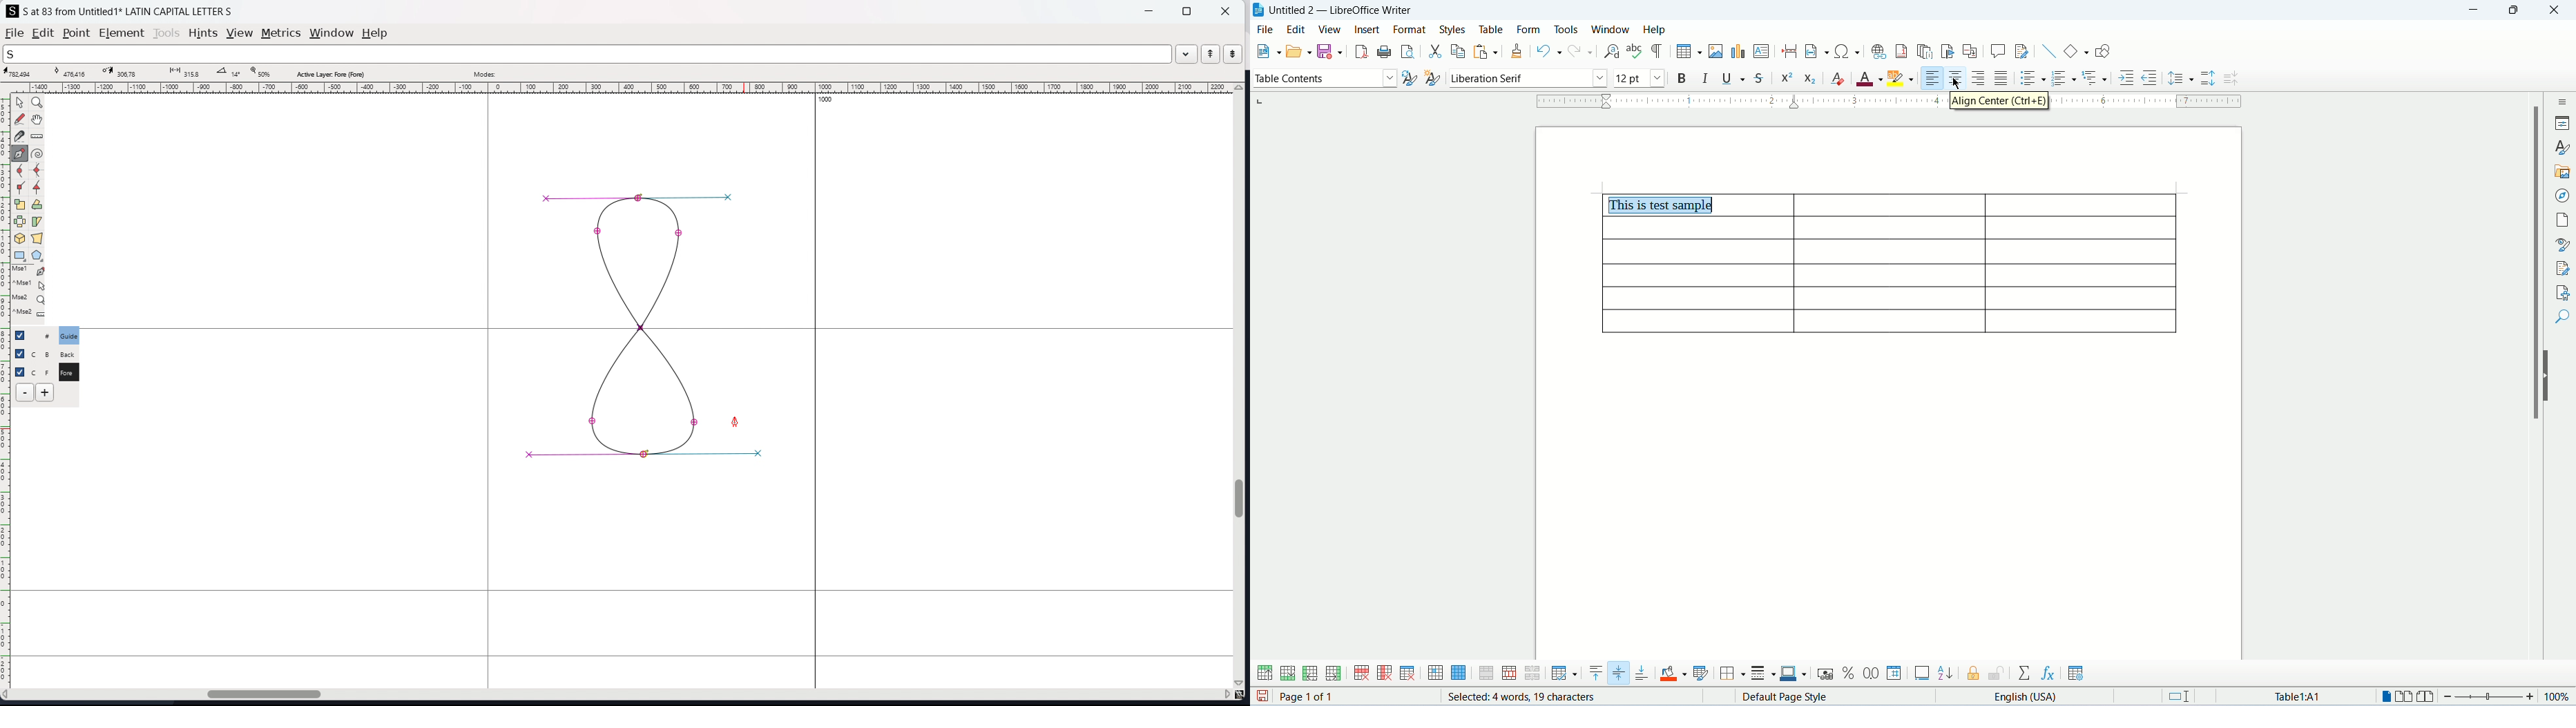 Image resolution: width=2576 pixels, height=728 pixels. Describe the element at coordinates (2097, 78) in the screenshot. I see `outline format` at that location.